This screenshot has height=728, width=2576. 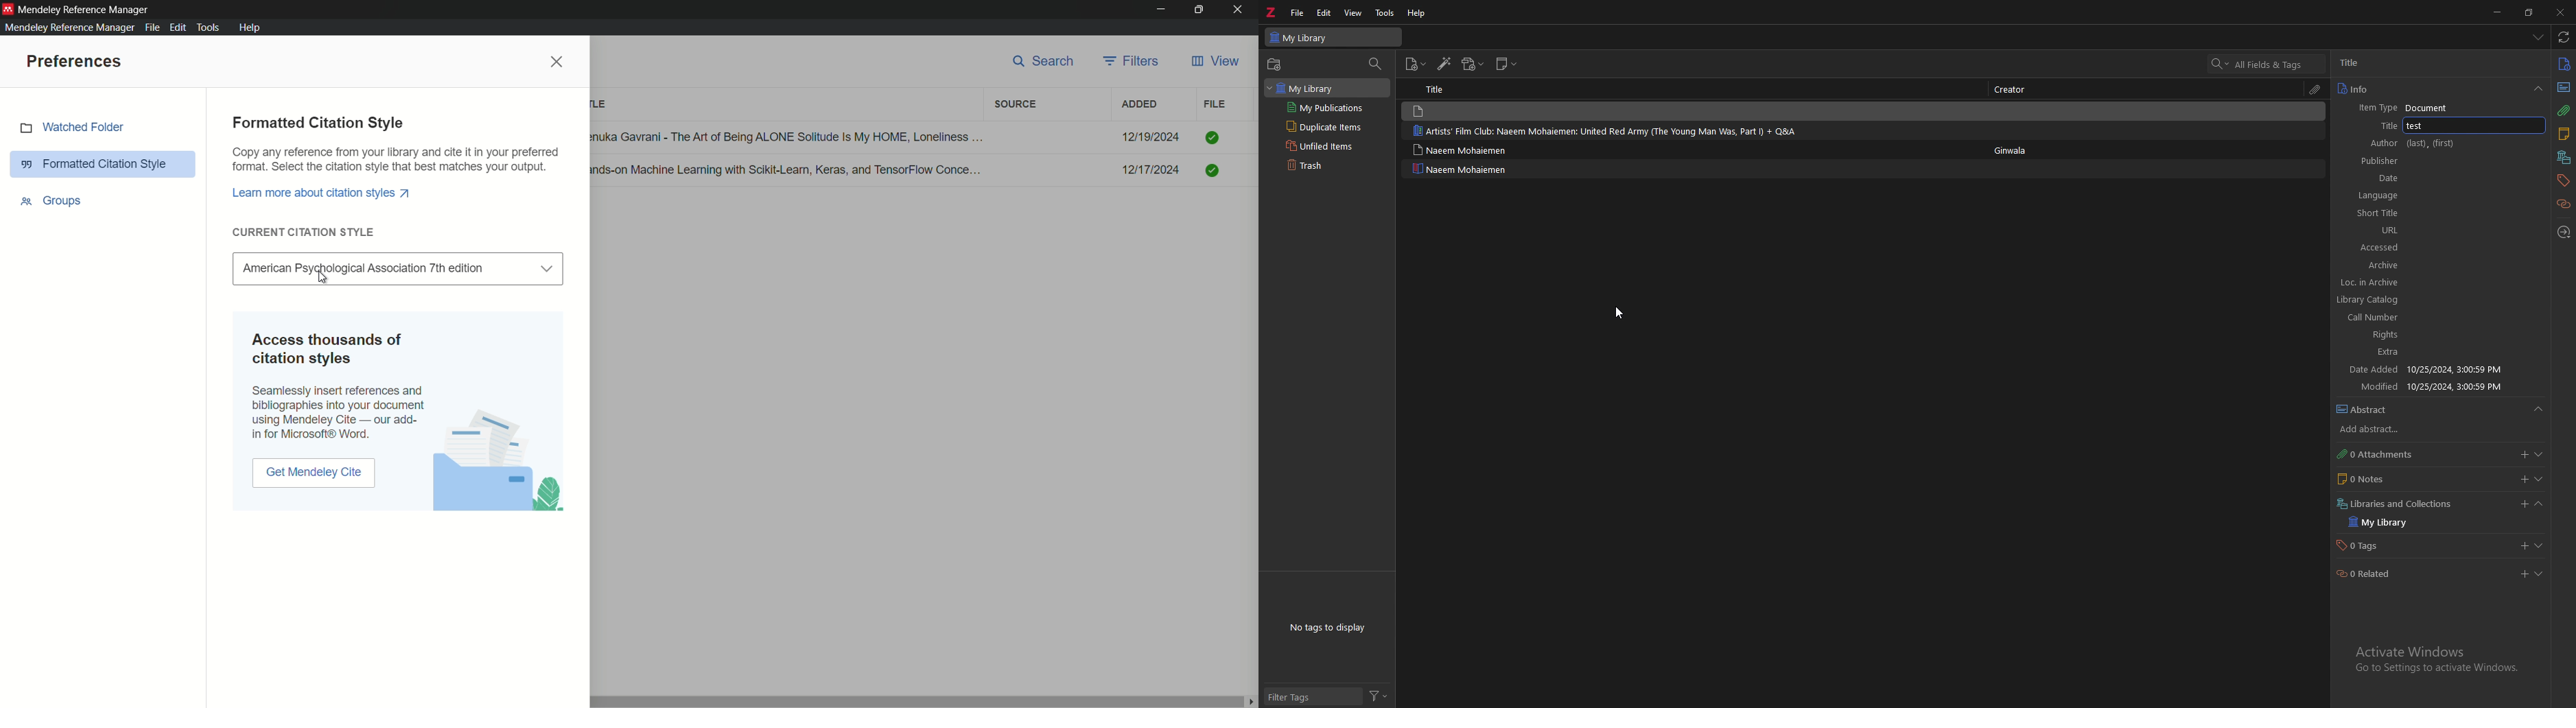 What do you see at coordinates (2372, 231) in the screenshot?
I see `# of volumes` at bounding box center [2372, 231].